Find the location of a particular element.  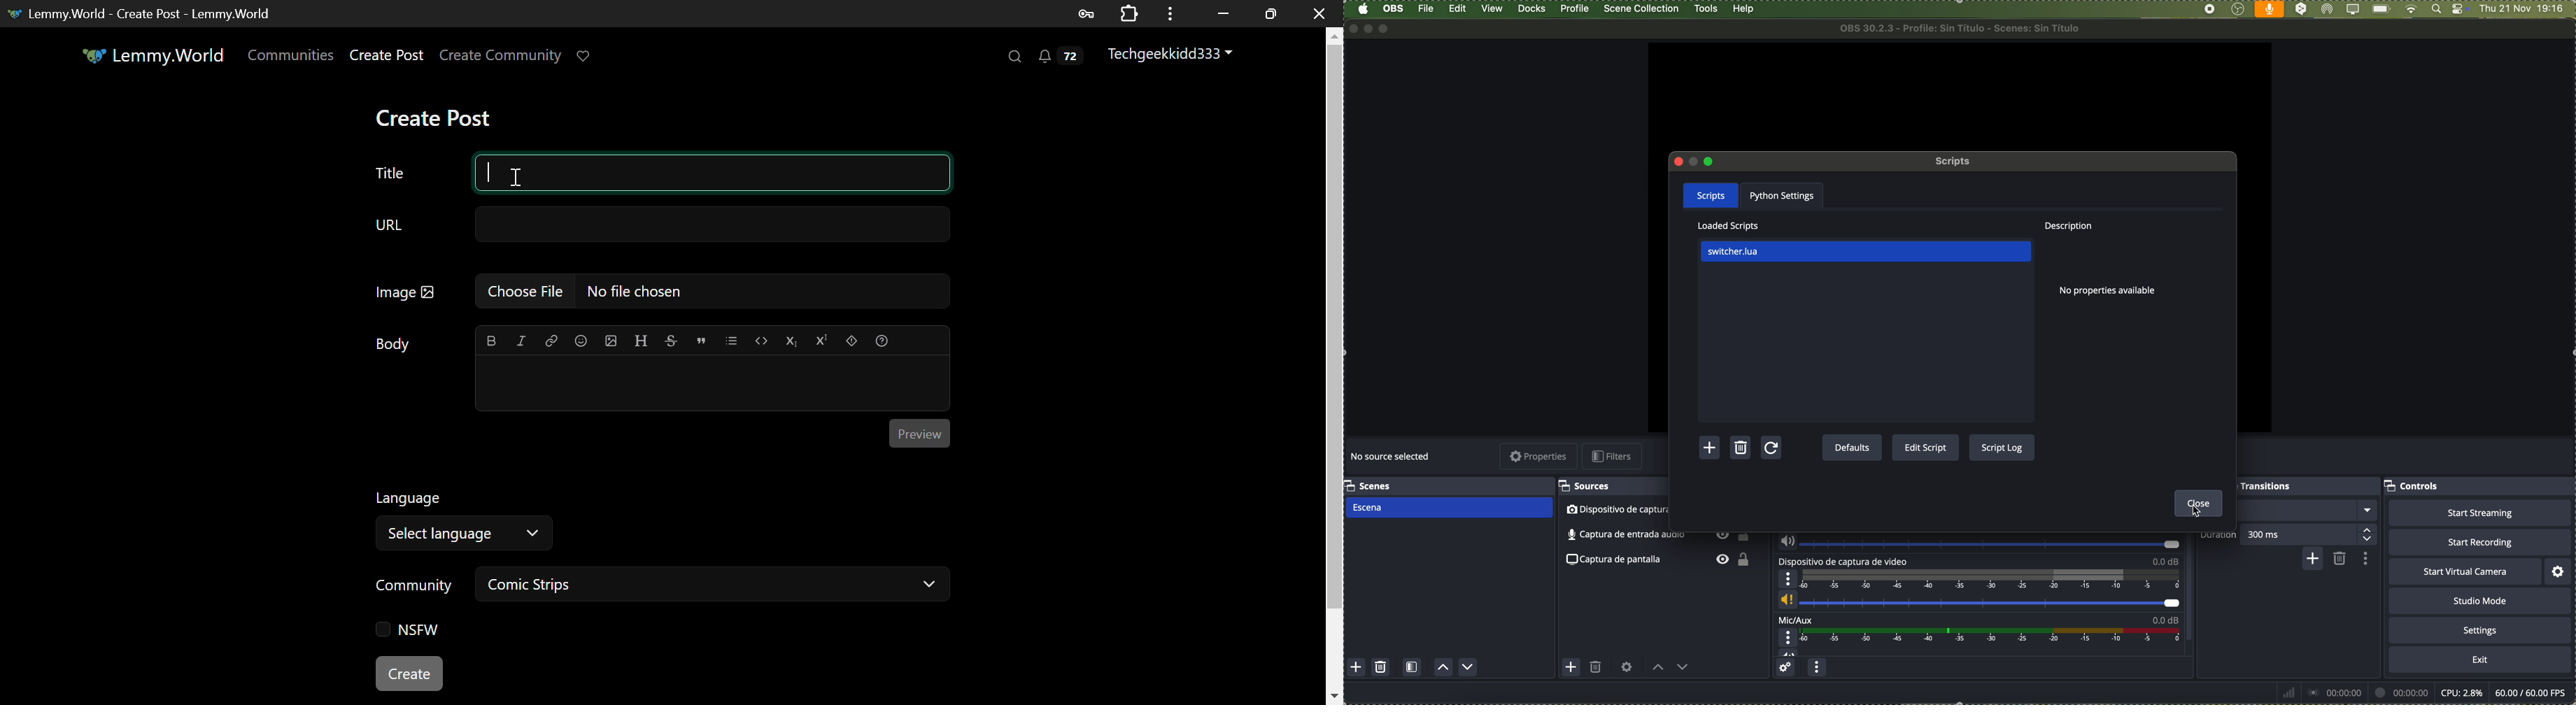

file is located at coordinates (1427, 9).